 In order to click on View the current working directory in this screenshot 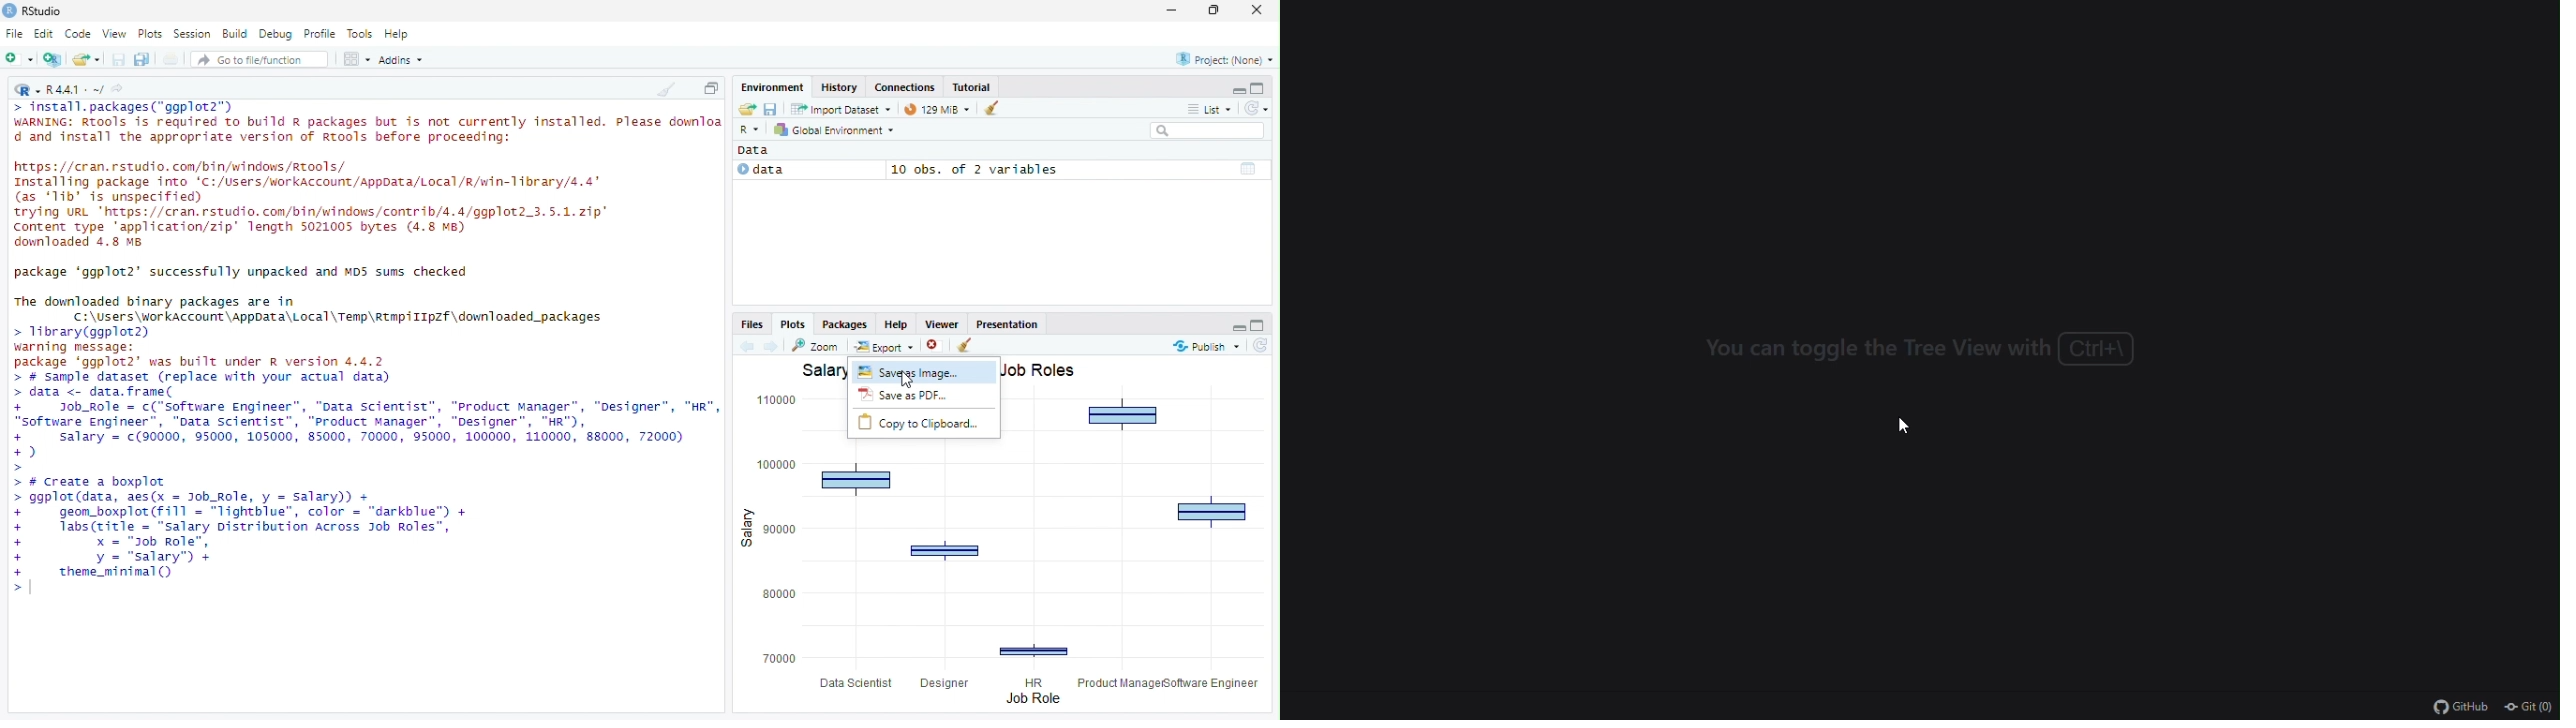, I will do `click(117, 89)`.